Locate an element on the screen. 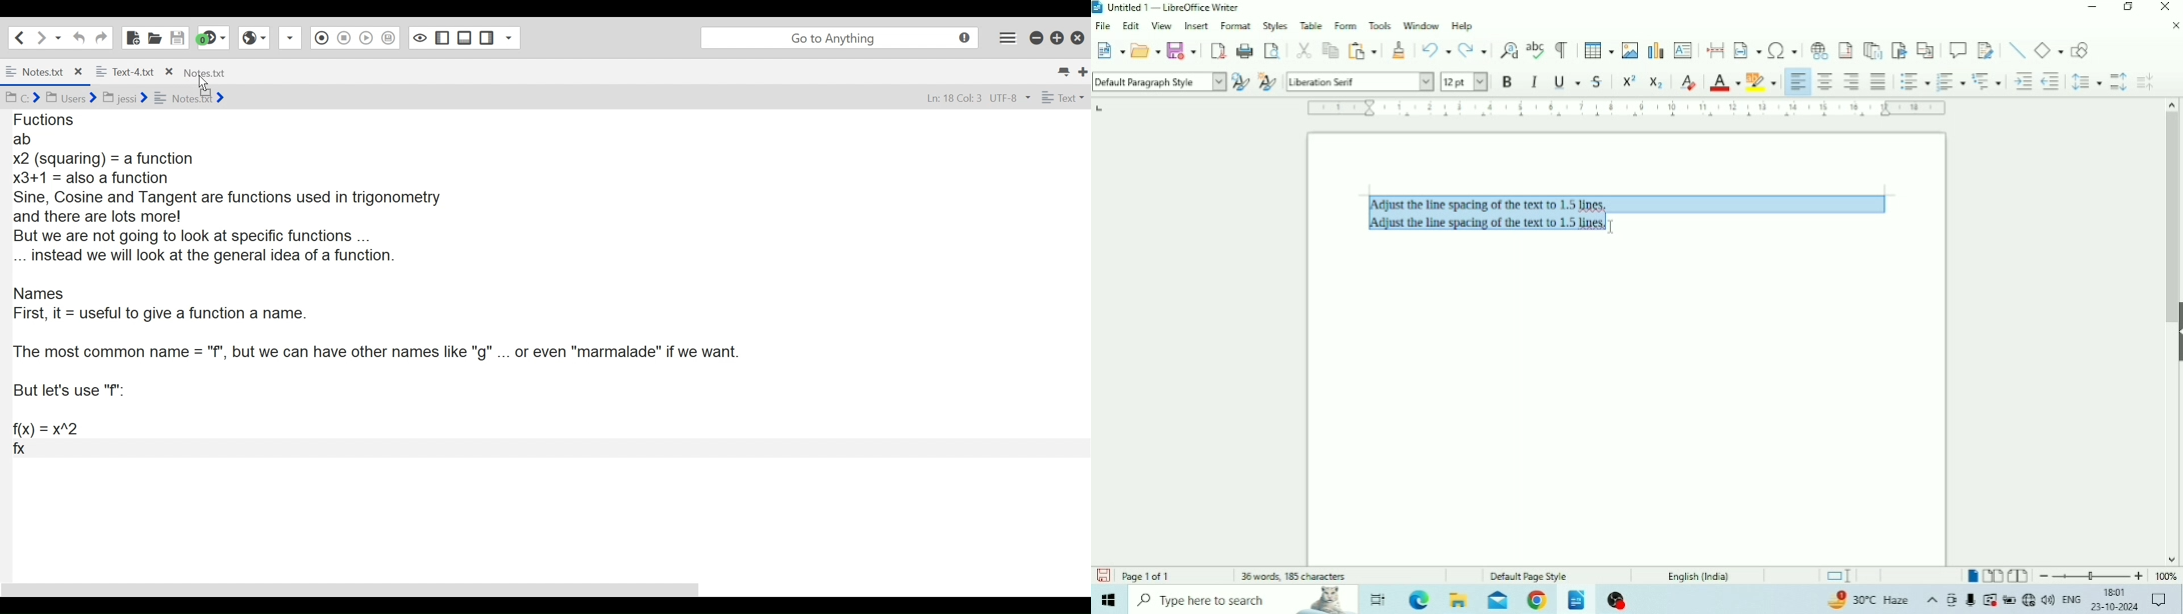 The image size is (2184, 616). Title is located at coordinates (1174, 7).